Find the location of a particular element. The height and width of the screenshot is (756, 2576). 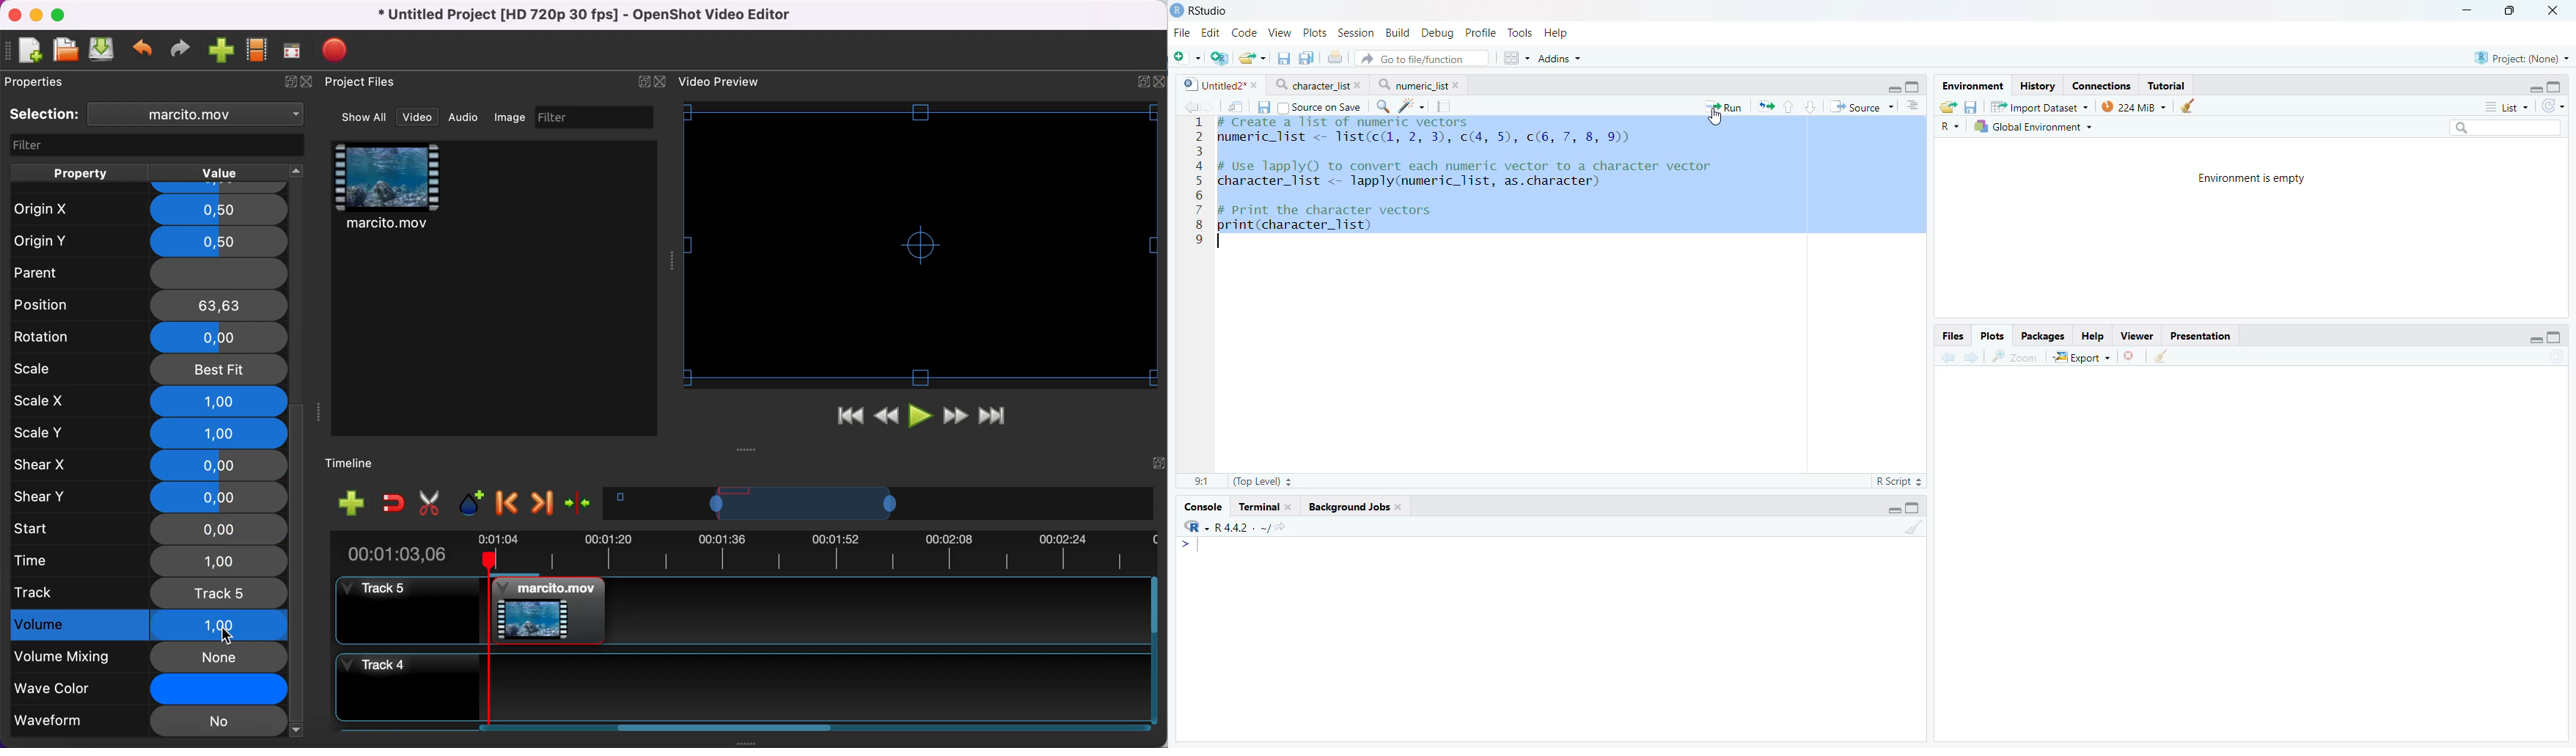

Expand/Collapse is located at coordinates (644, 82).